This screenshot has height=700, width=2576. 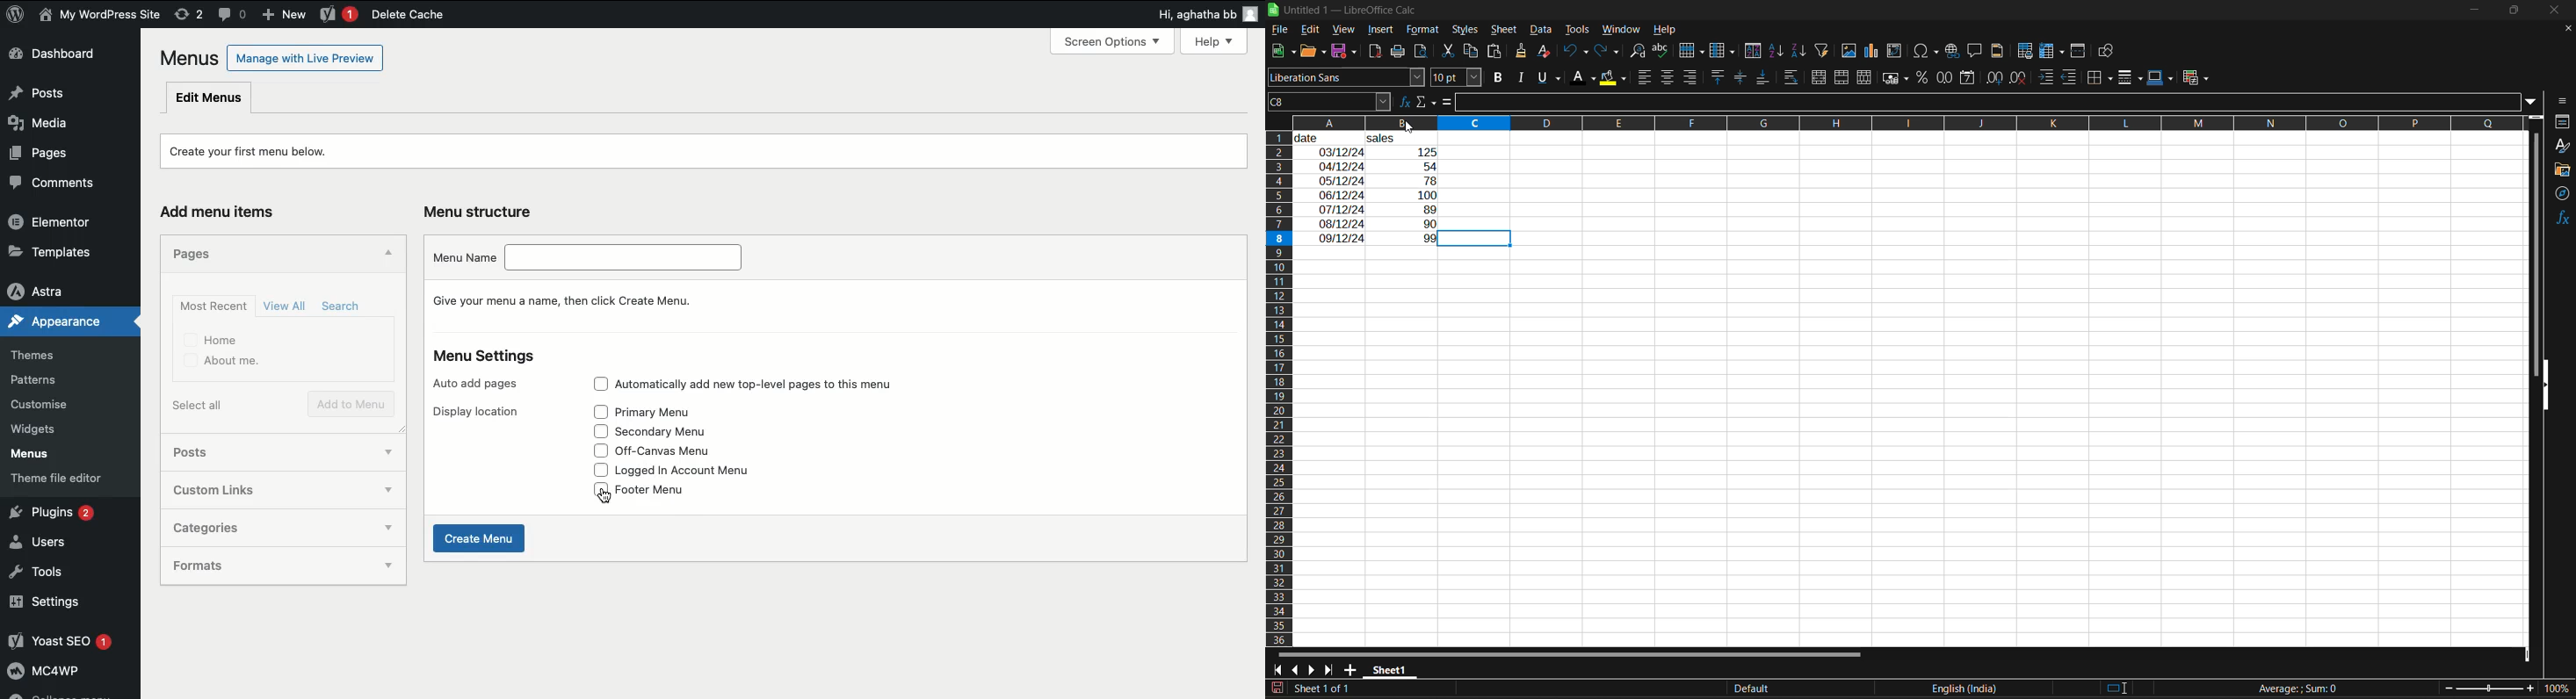 What do you see at coordinates (1585, 79) in the screenshot?
I see `font color` at bounding box center [1585, 79].